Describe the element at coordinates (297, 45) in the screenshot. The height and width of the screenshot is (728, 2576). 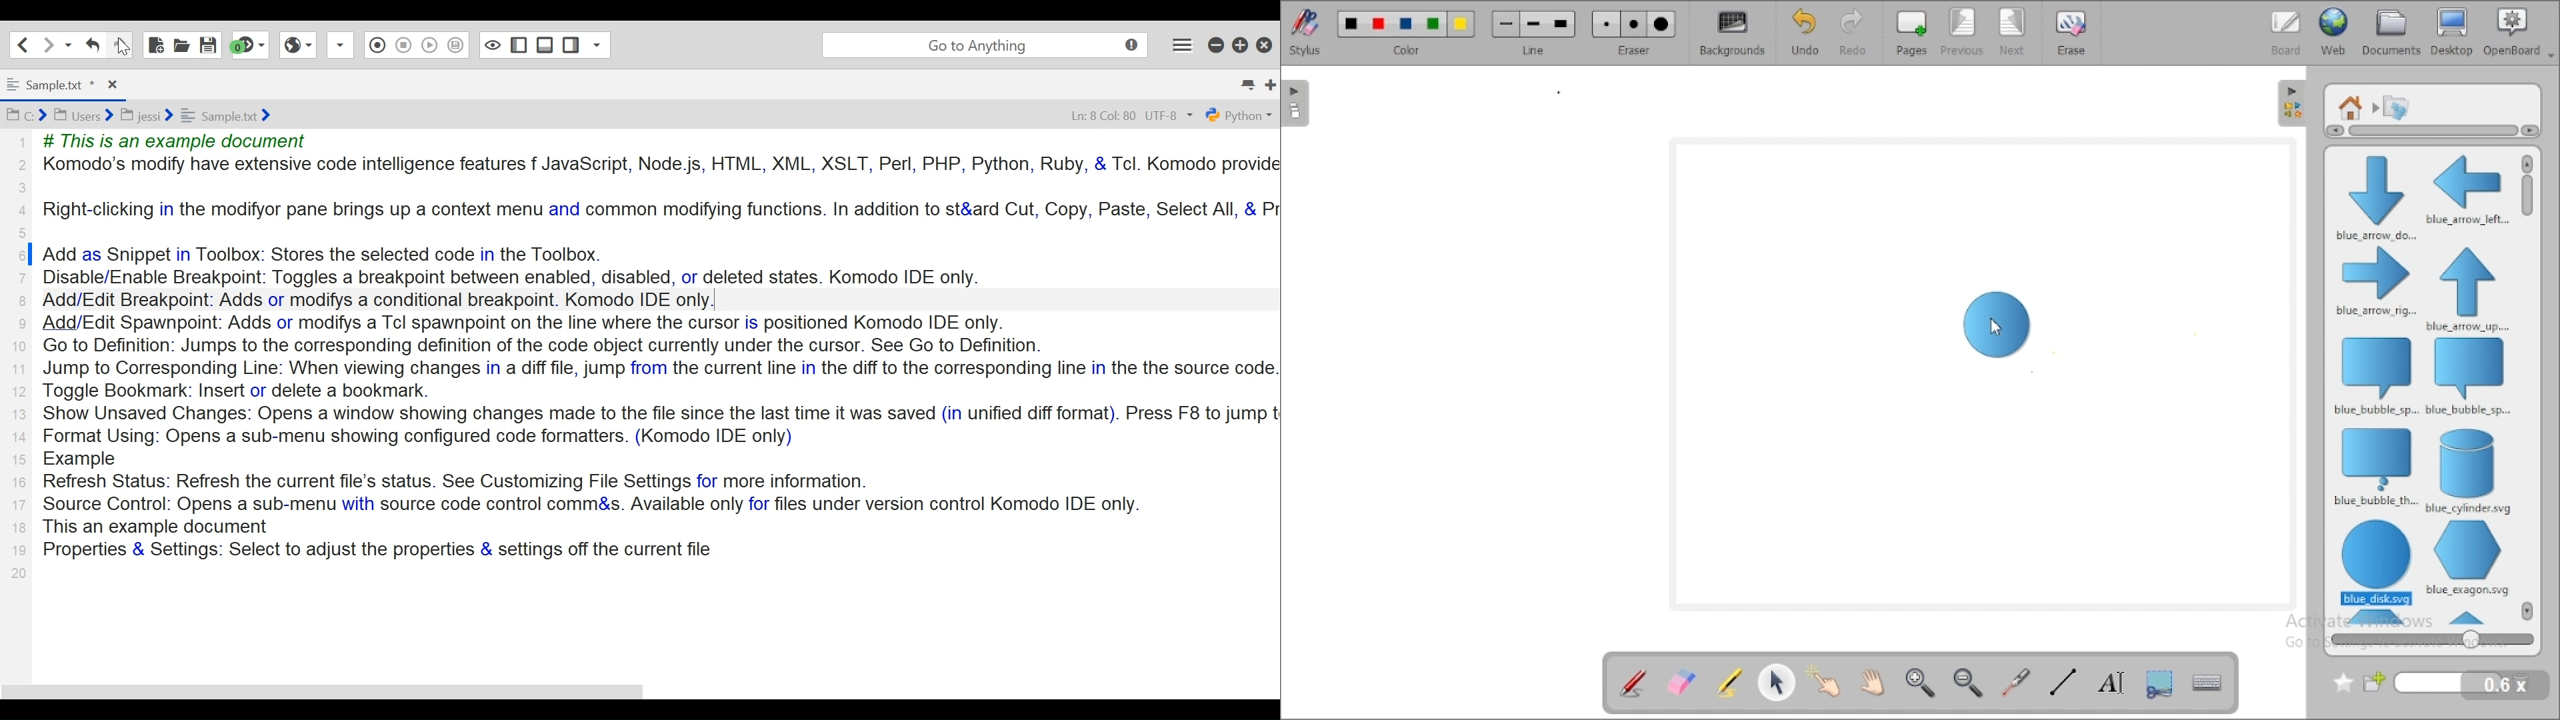
I see `View in Browser` at that location.